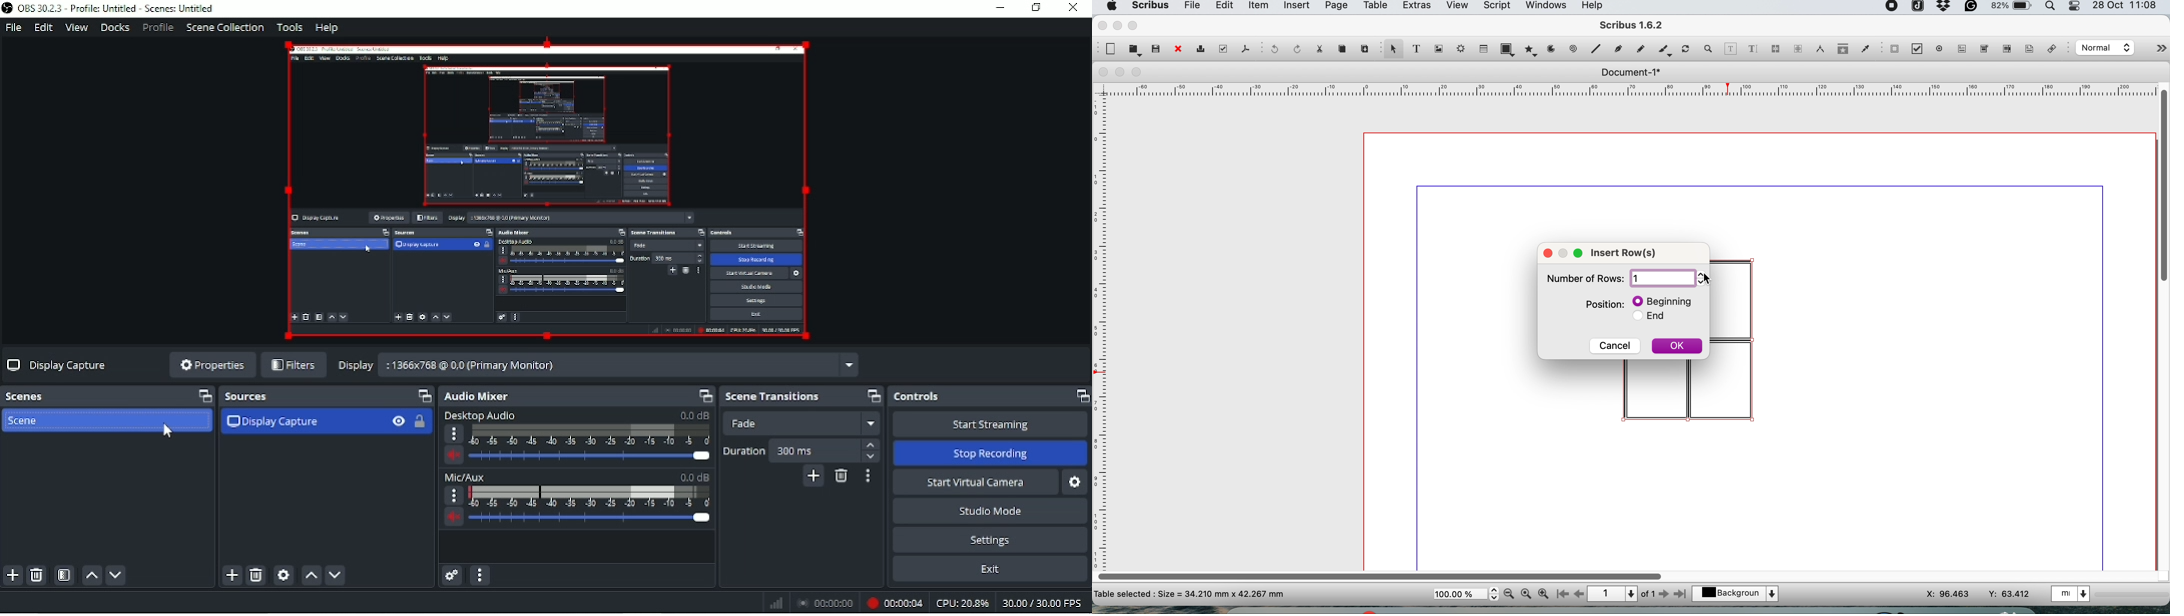 Image resolution: width=2184 pixels, height=616 pixels. I want to click on Controls, so click(919, 397).